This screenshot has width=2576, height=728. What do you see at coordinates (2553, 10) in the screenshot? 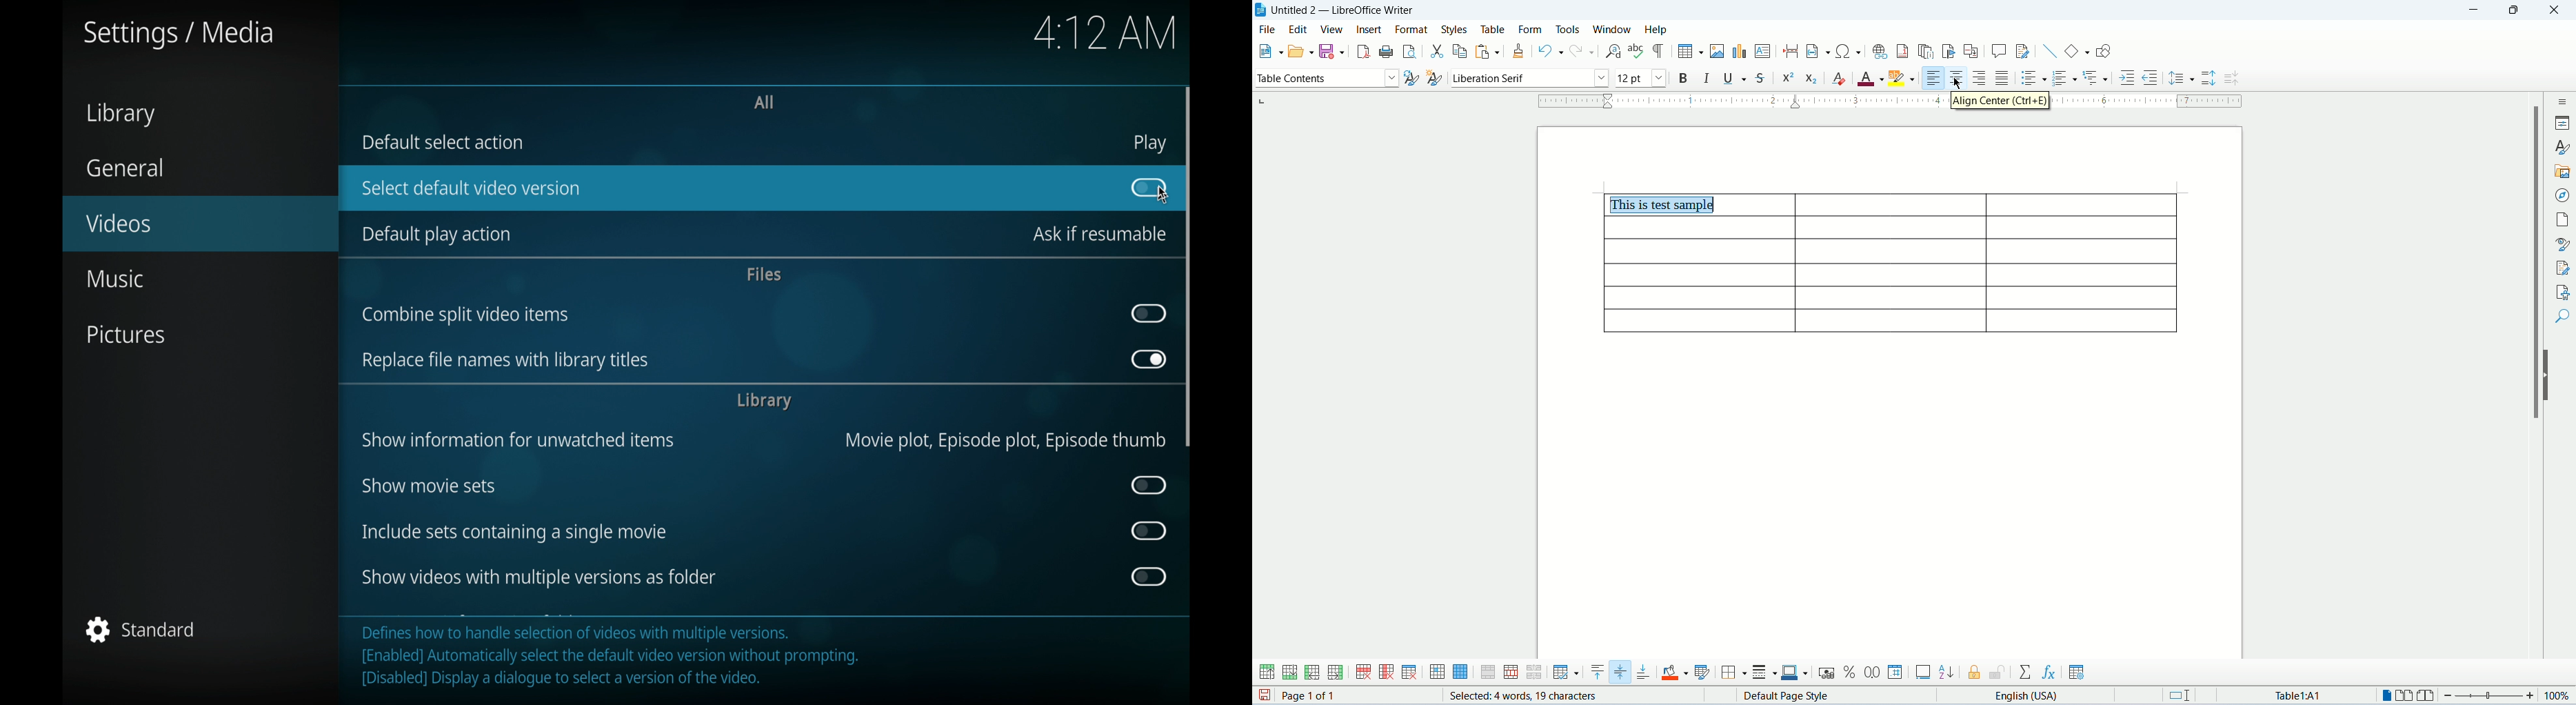
I see `close` at bounding box center [2553, 10].